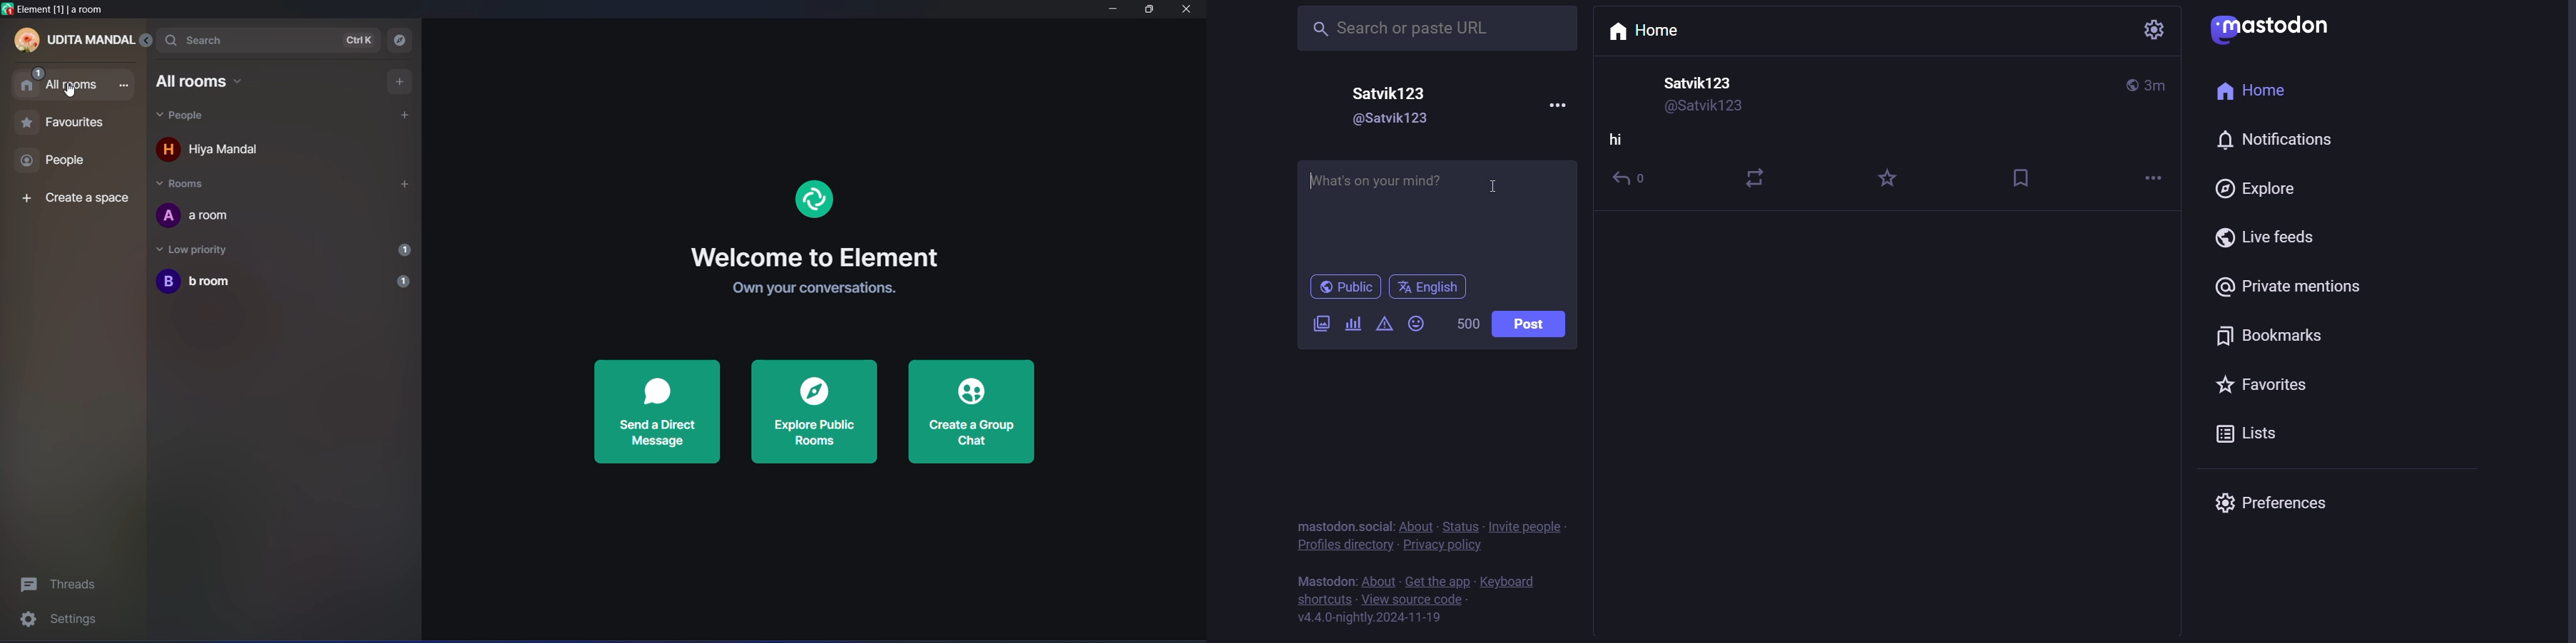  Describe the element at coordinates (2254, 190) in the screenshot. I see `explore` at that location.